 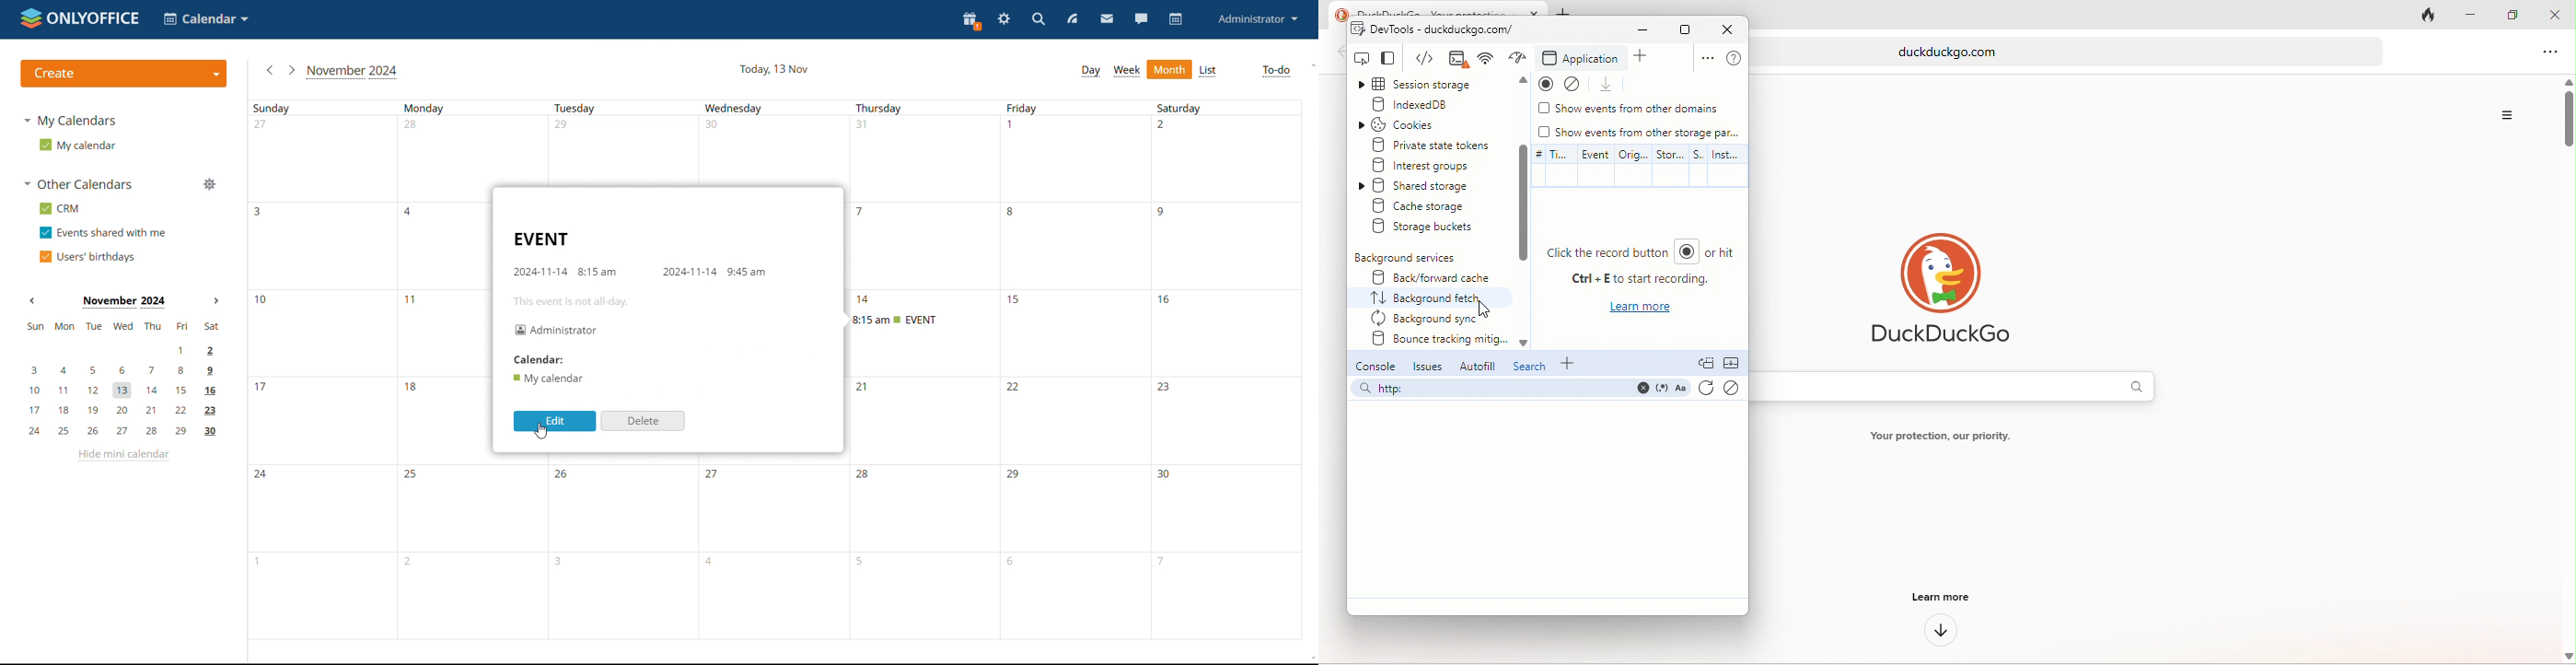 What do you see at coordinates (1433, 206) in the screenshot?
I see `create storage` at bounding box center [1433, 206].